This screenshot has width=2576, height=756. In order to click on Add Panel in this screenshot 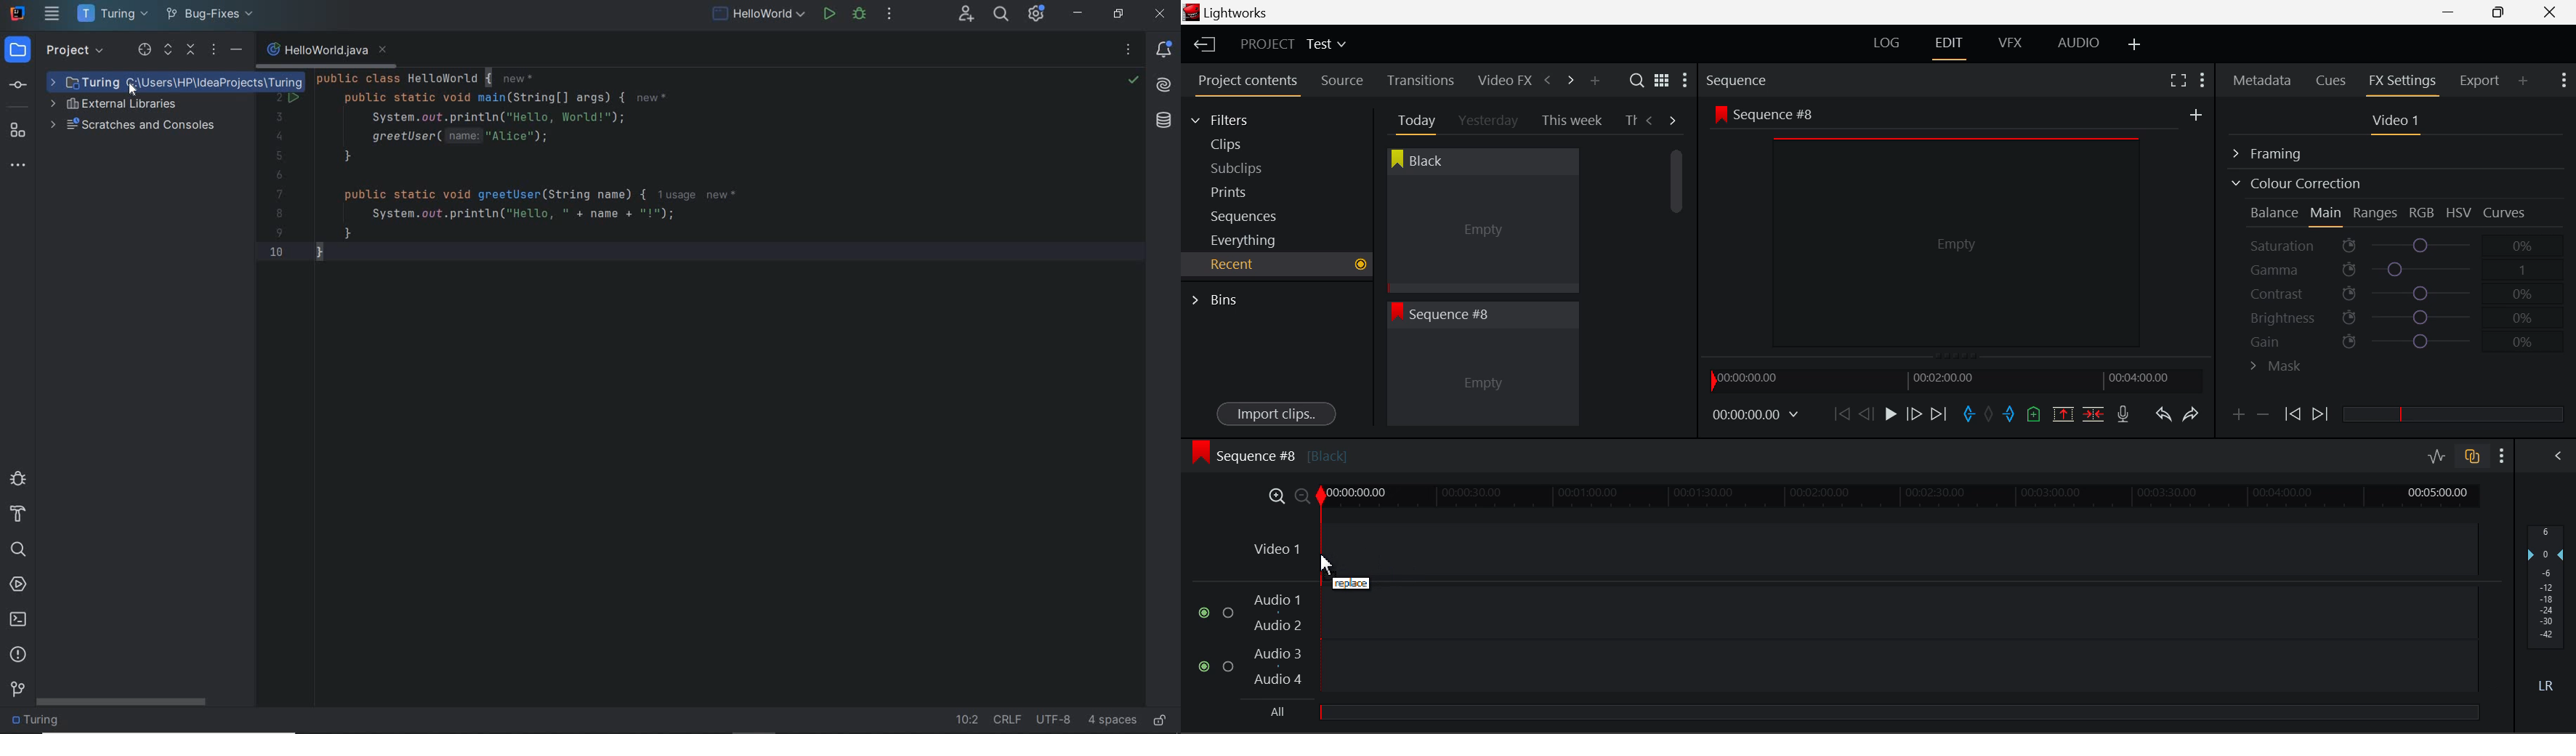, I will do `click(2524, 80)`.